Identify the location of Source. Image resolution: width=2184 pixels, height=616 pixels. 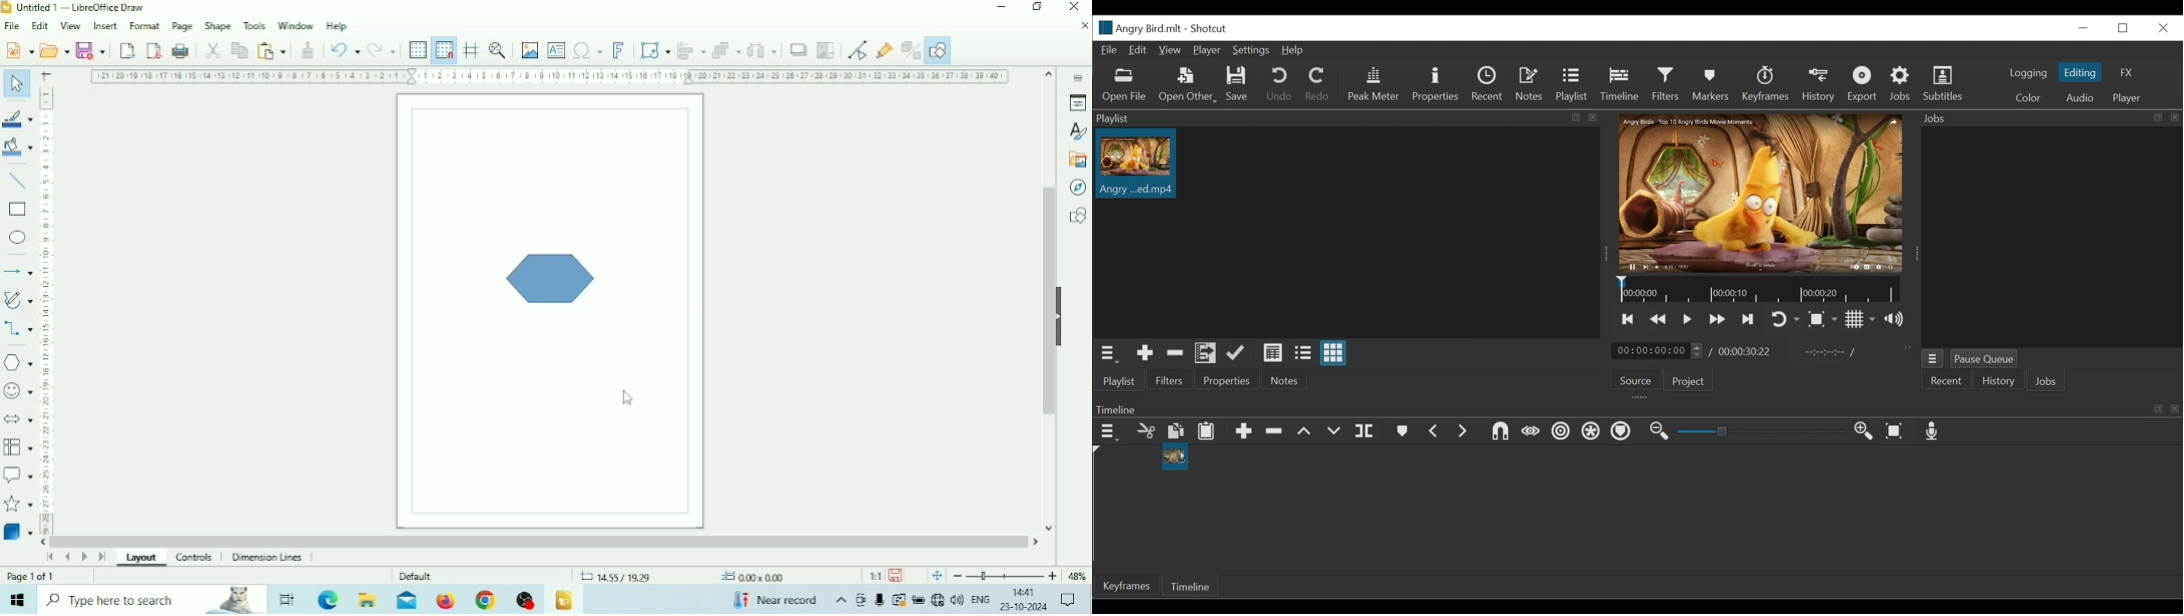
(1633, 381).